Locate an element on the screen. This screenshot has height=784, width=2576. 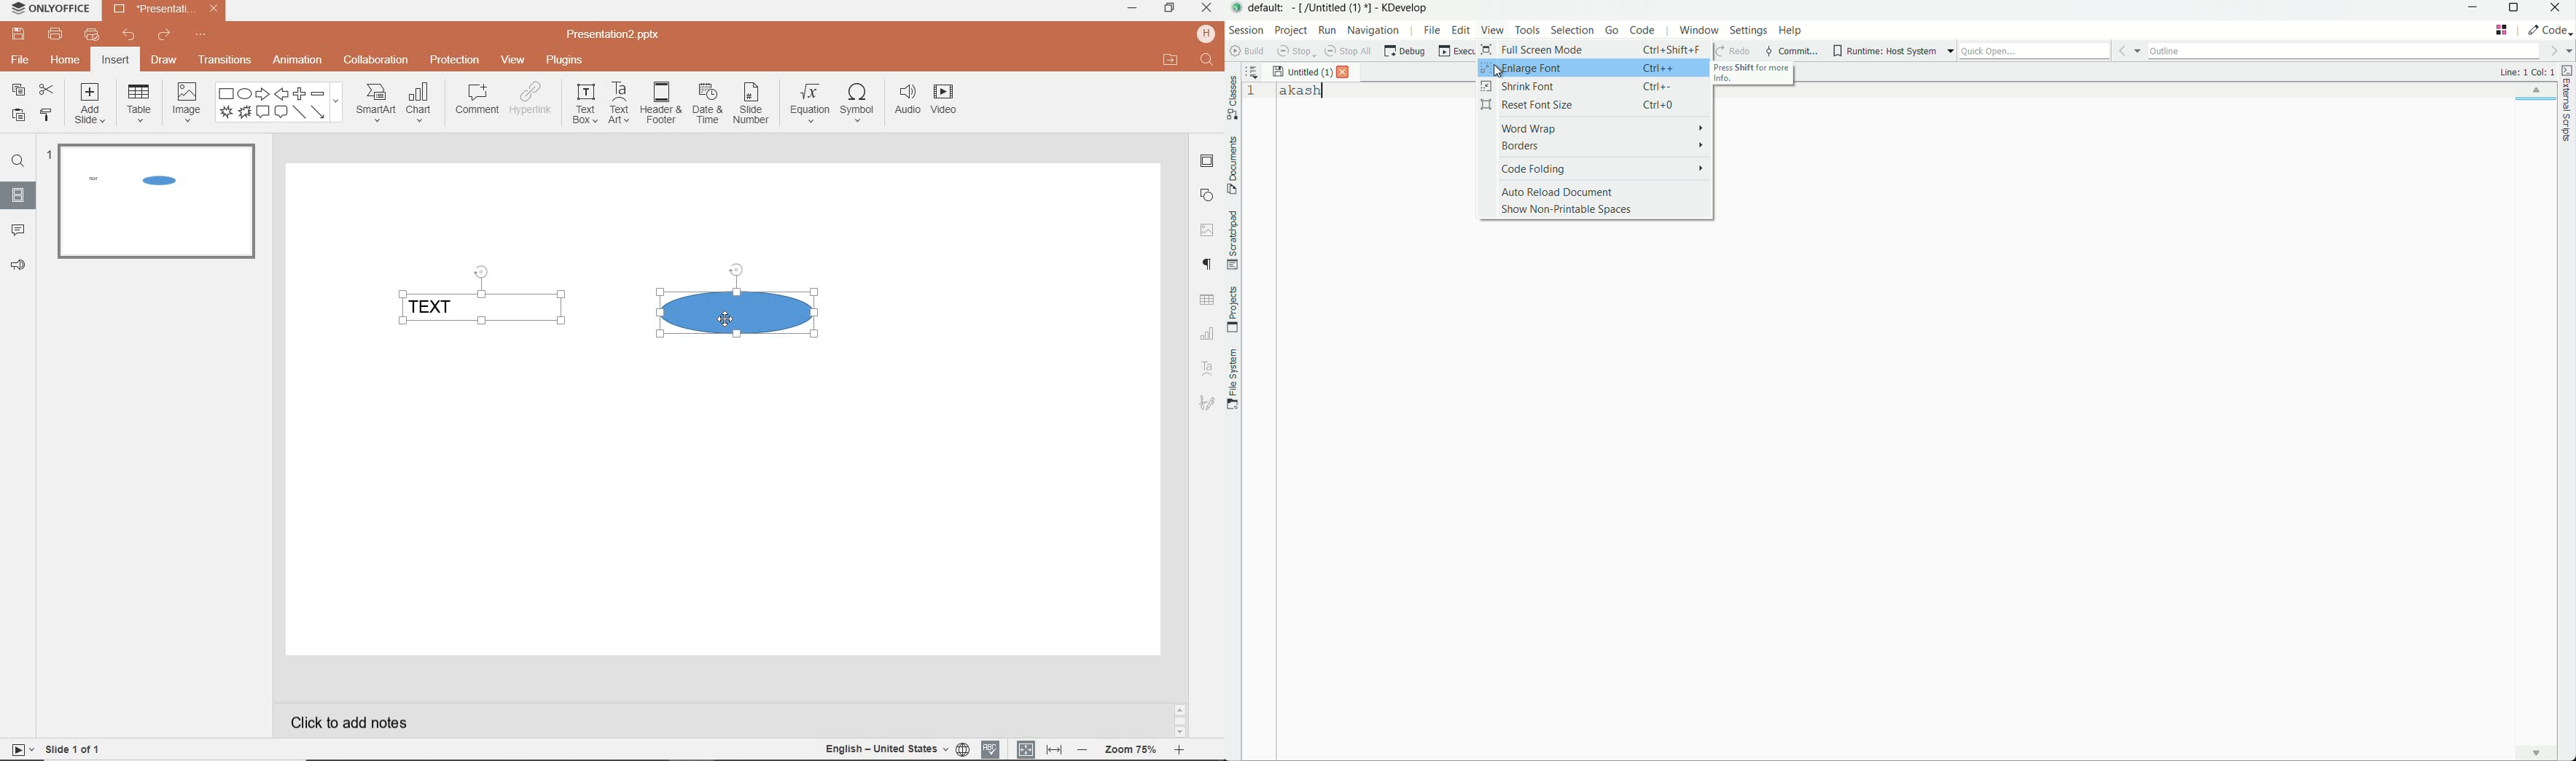
SLIDE SETTINGS is located at coordinates (1207, 162).